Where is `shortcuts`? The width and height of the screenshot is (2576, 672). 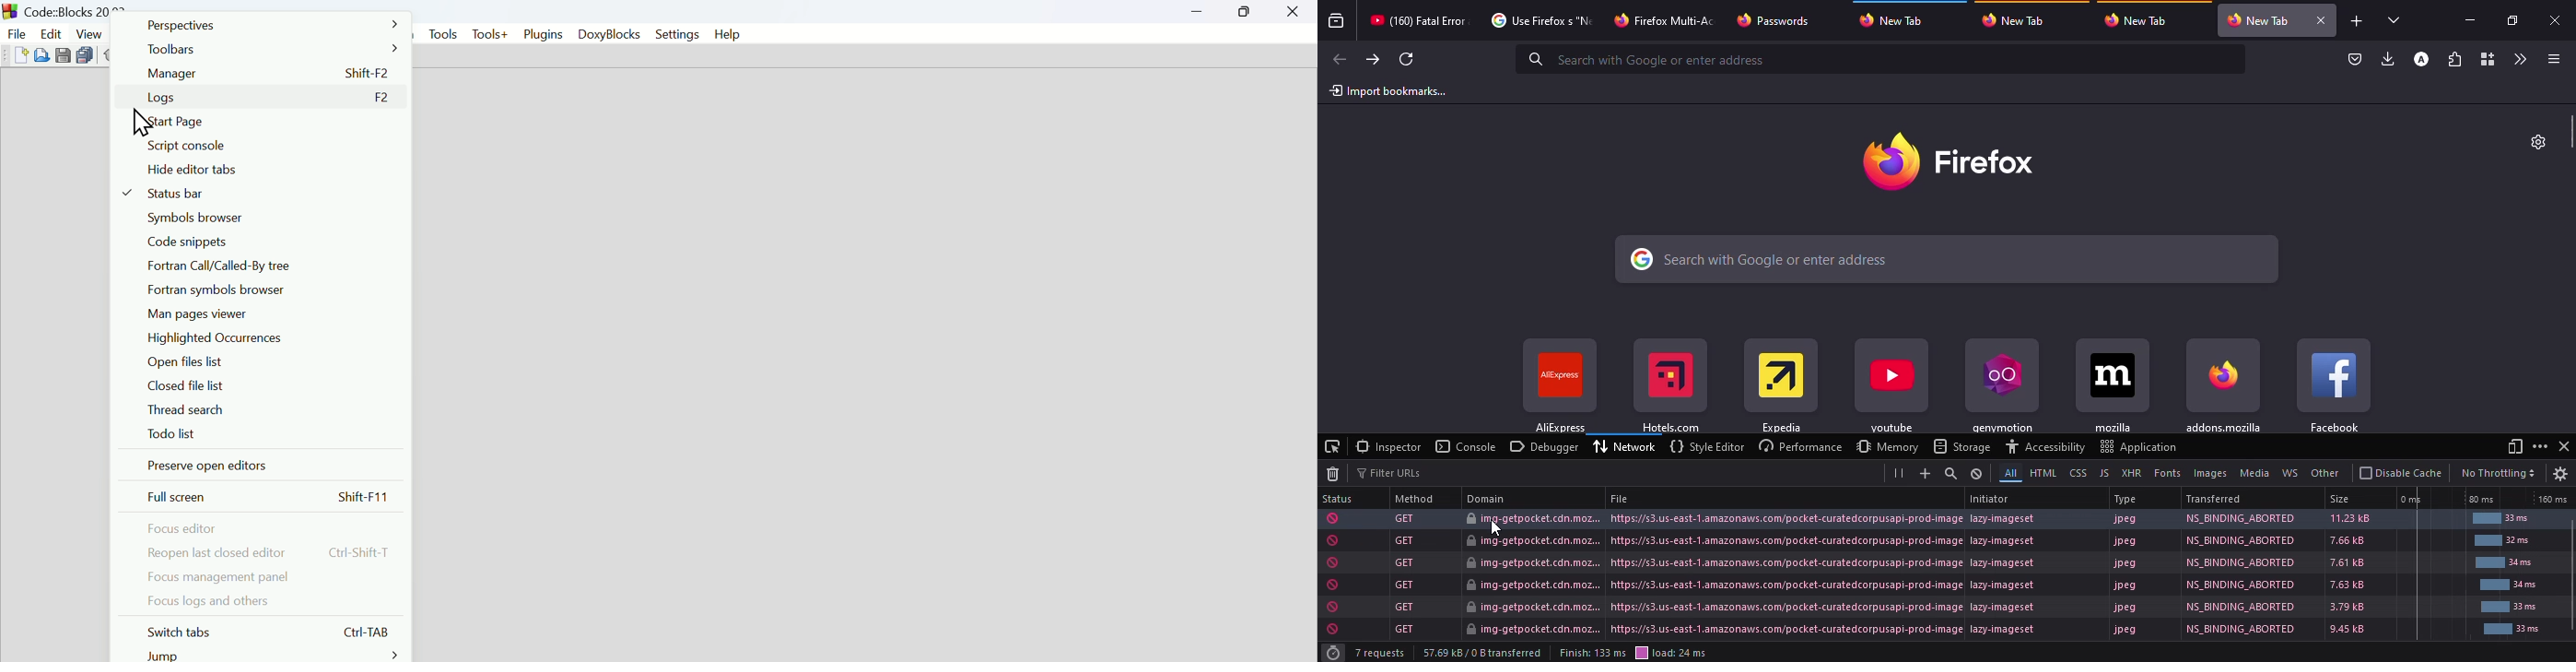 shortcuts is located at coordinates (1892, 387).